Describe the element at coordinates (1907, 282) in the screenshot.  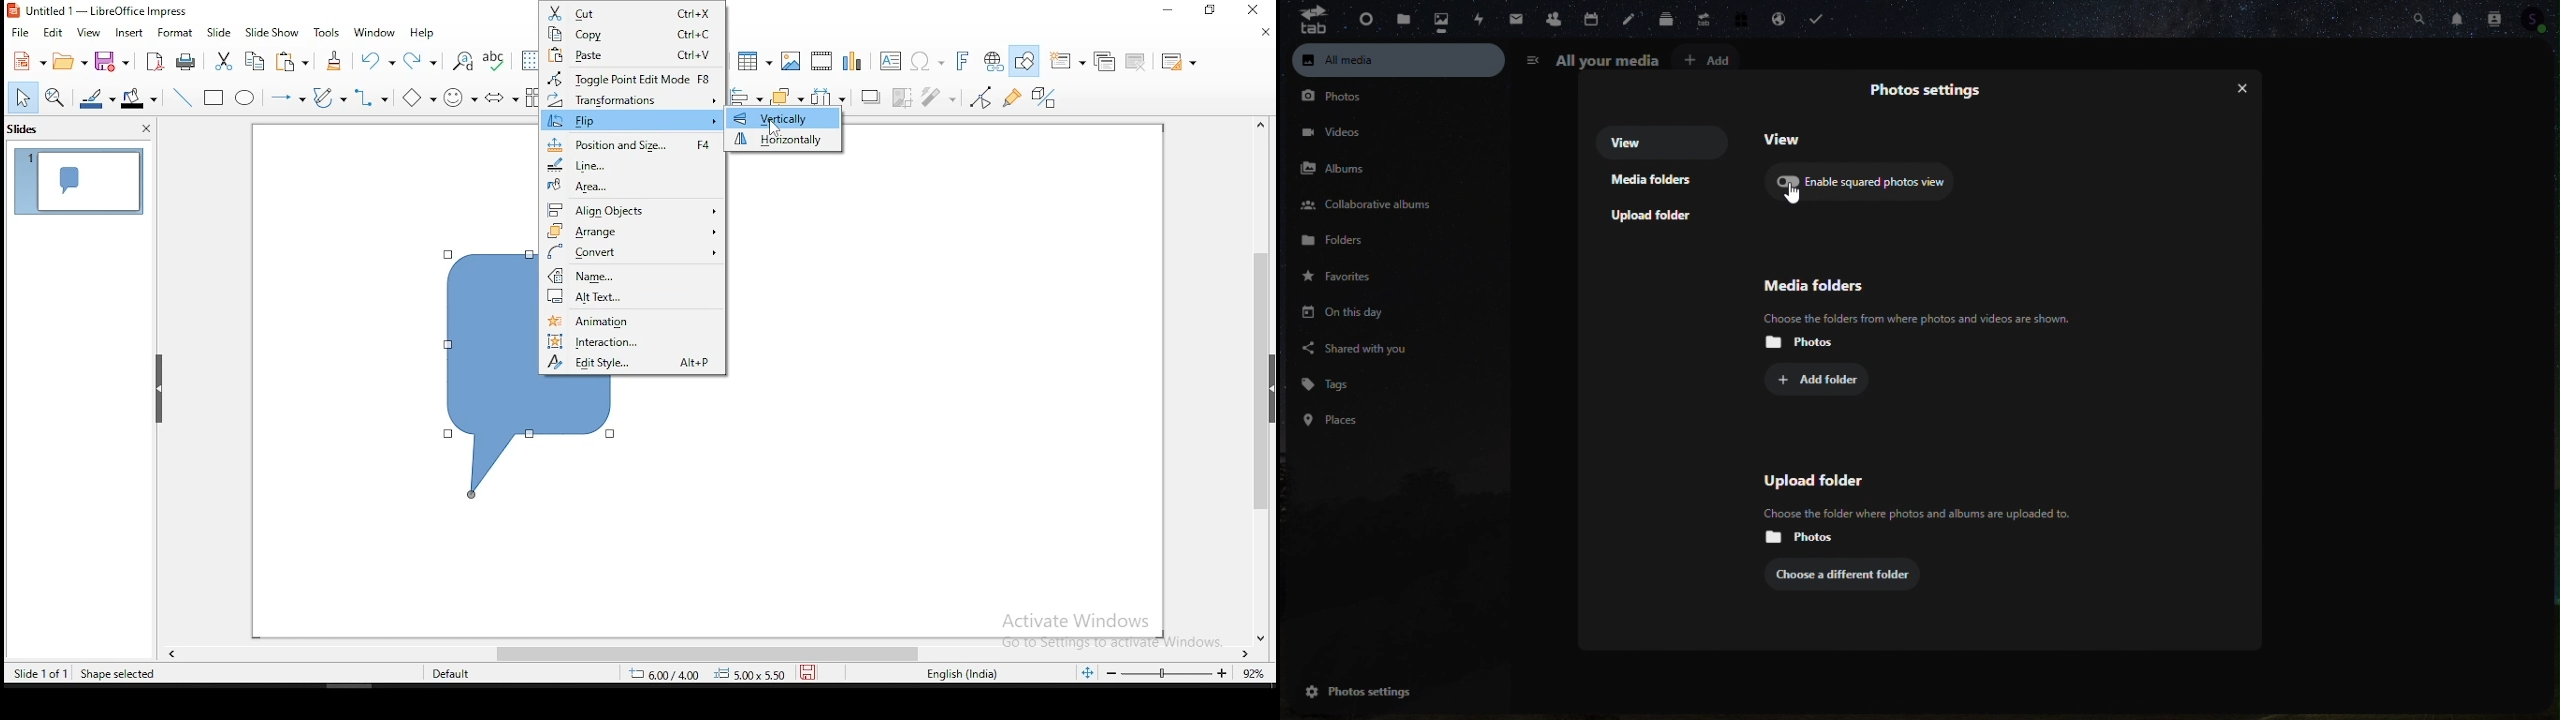
I see `Media folder` at that location.